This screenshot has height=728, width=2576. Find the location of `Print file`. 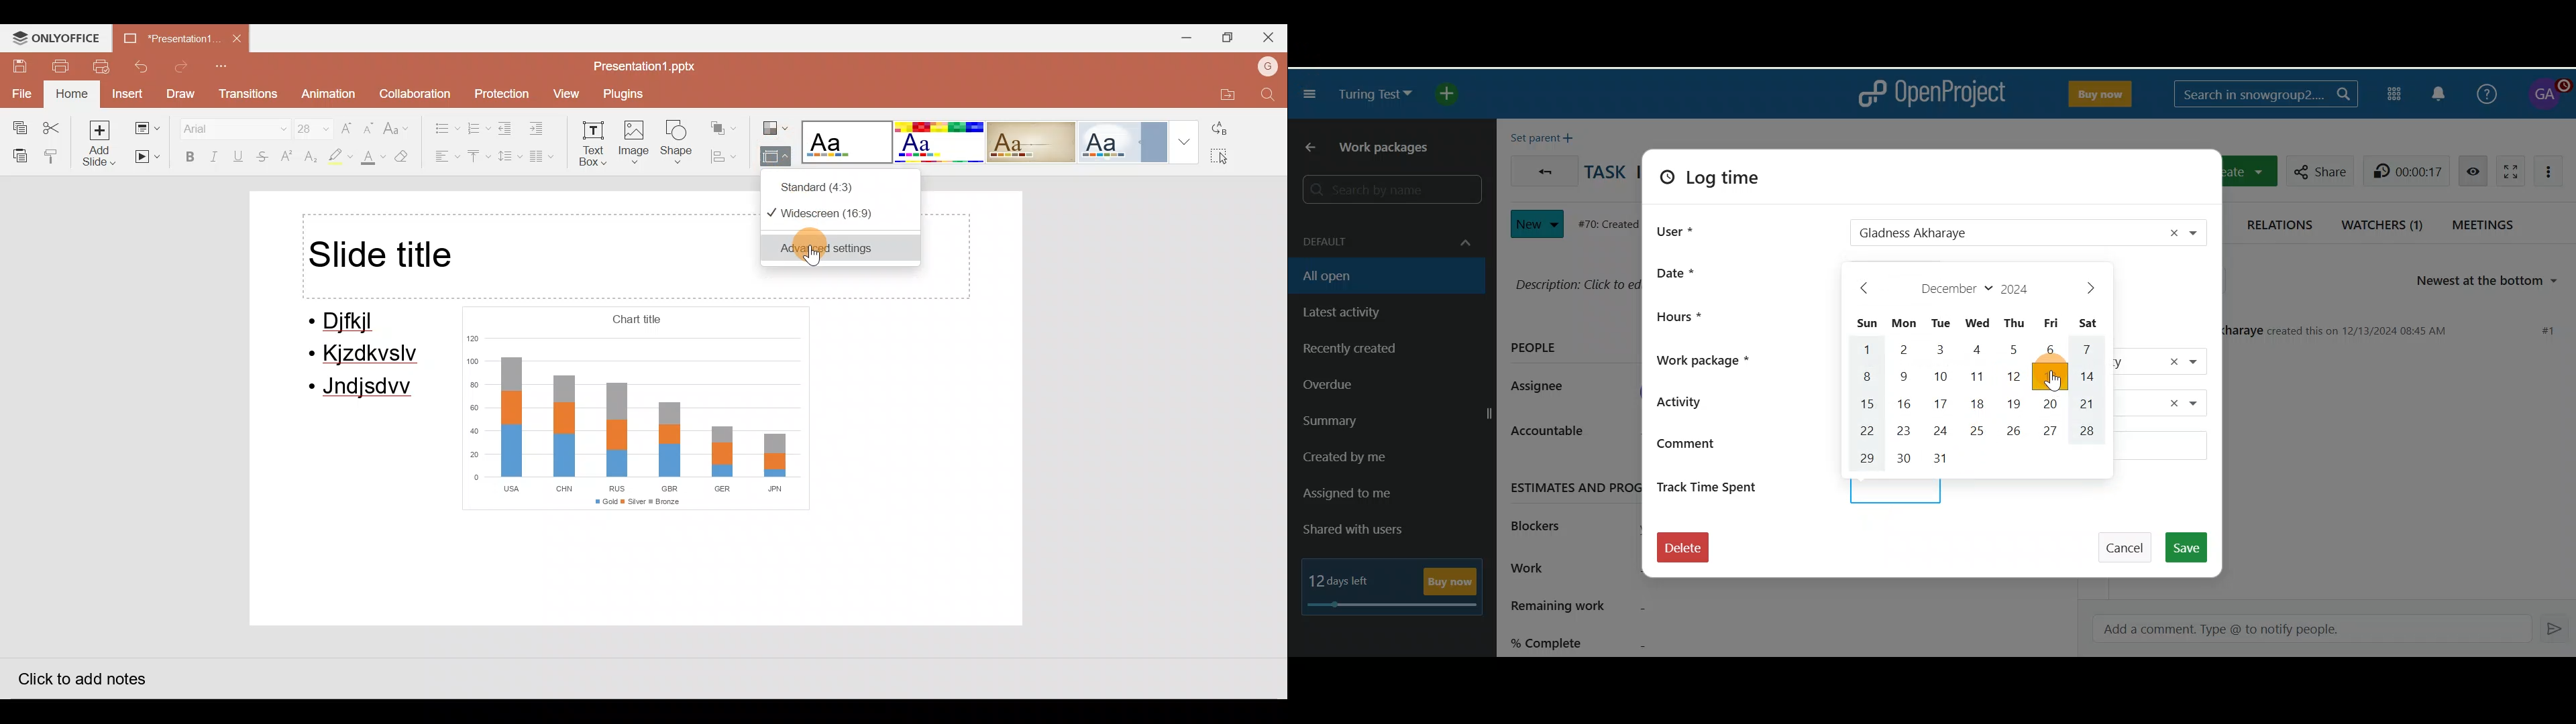

Print file is located at coordinates (60, 65).